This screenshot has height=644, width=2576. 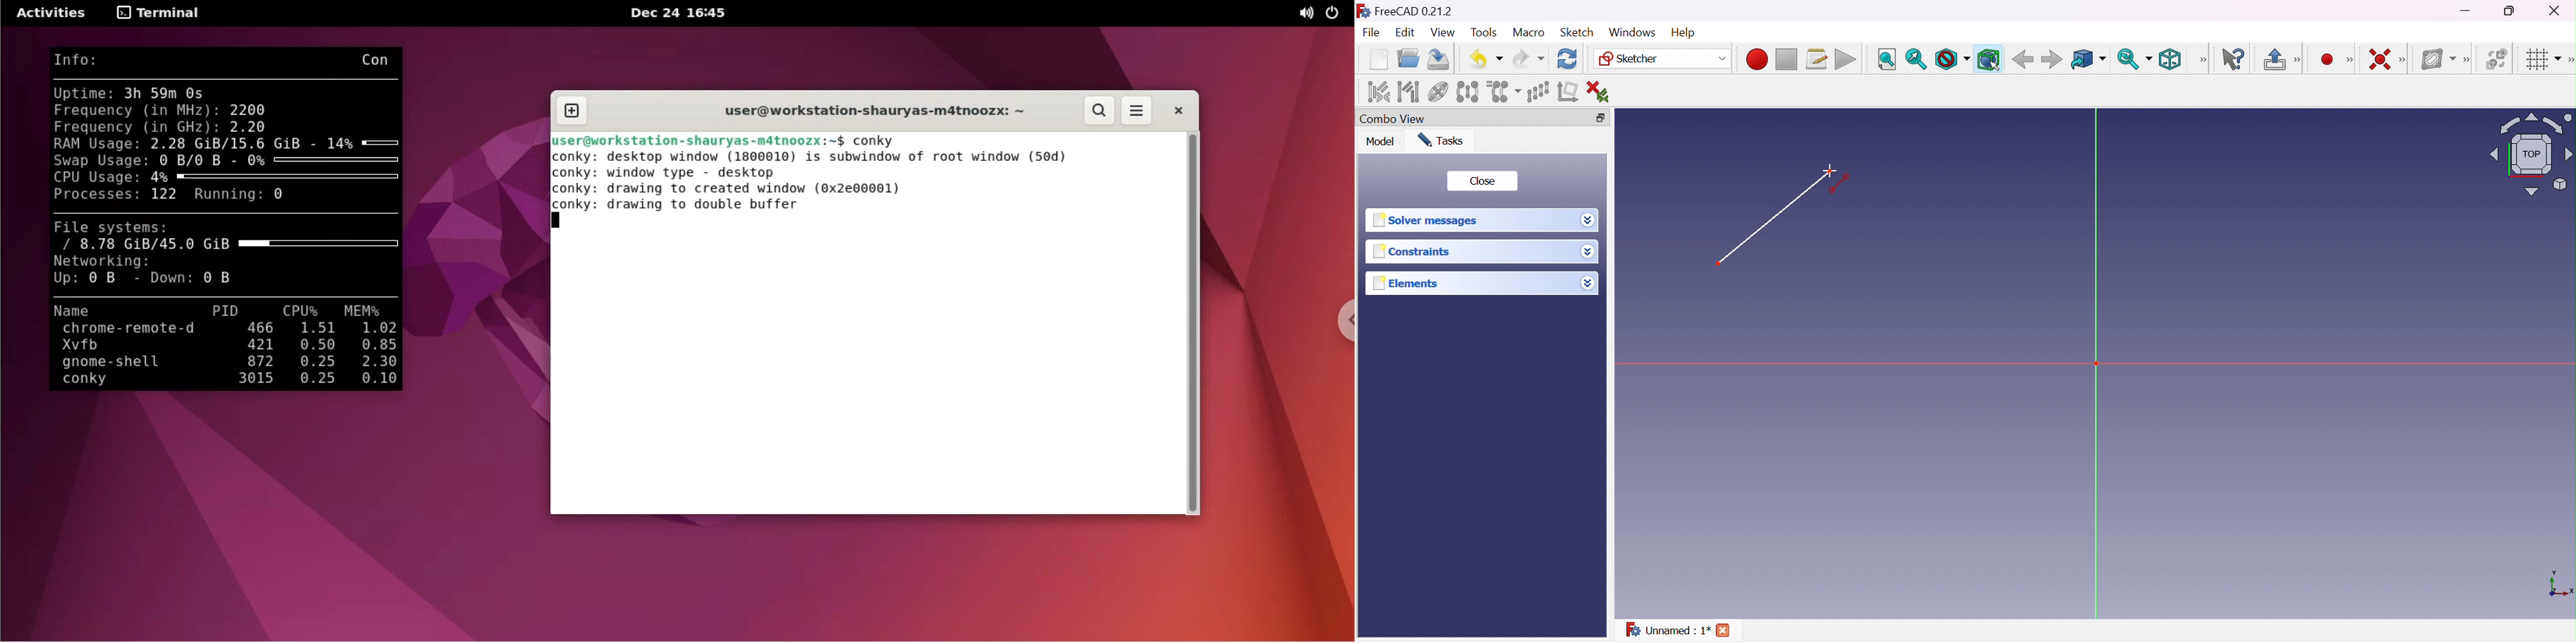 I want to click on Draw style, so click(x=1953, y=59).